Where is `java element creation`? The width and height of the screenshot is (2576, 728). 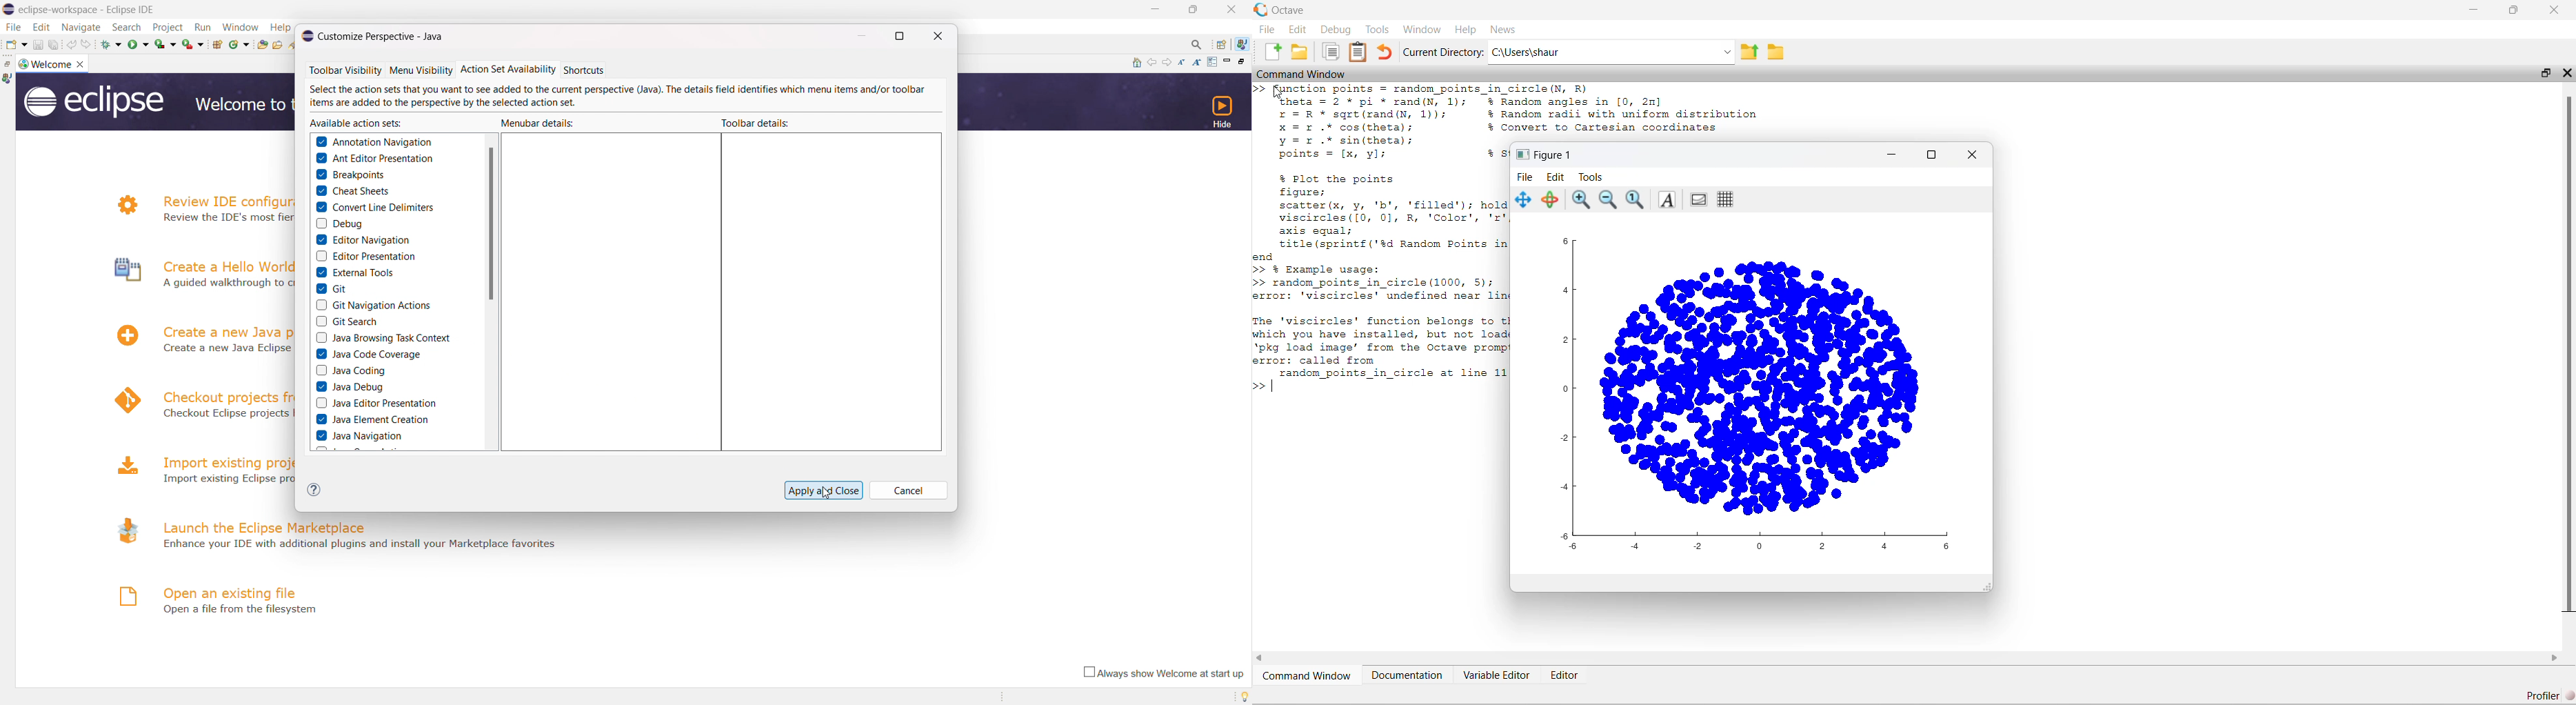 java element creation is located at coordinates (372, 419).